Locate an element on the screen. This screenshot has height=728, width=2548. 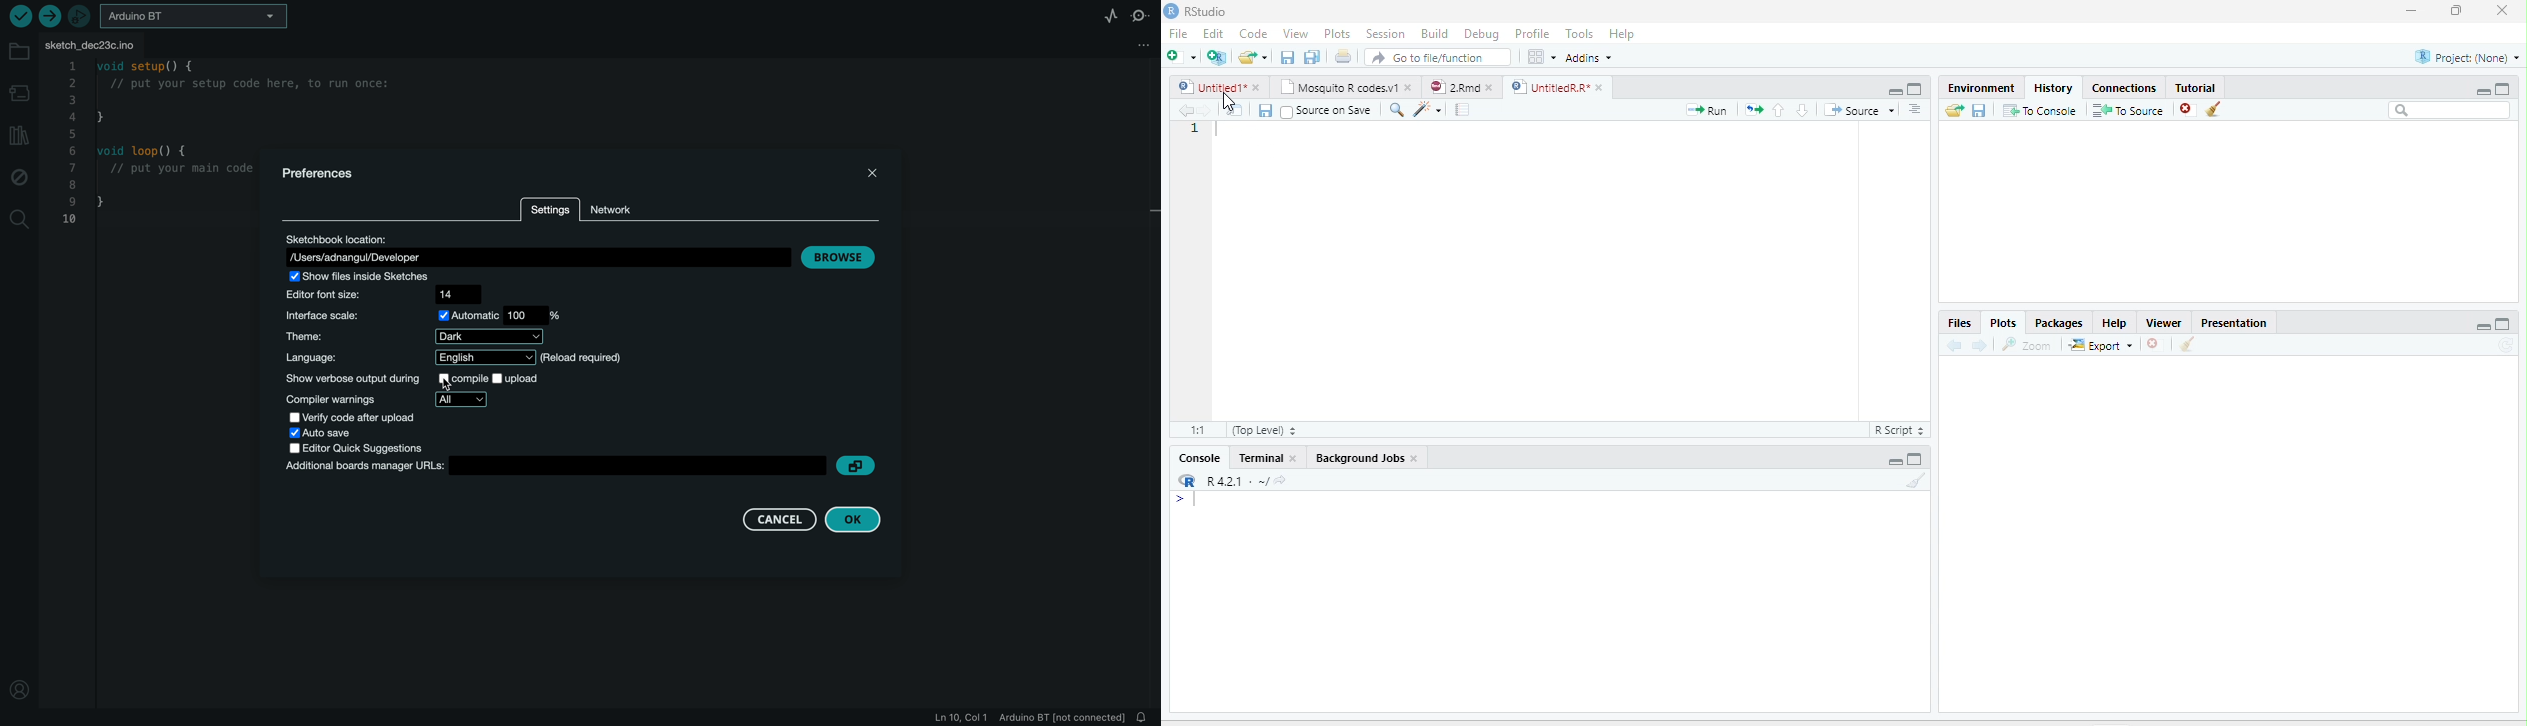
1:1 is located at coordinates (1196, 430).